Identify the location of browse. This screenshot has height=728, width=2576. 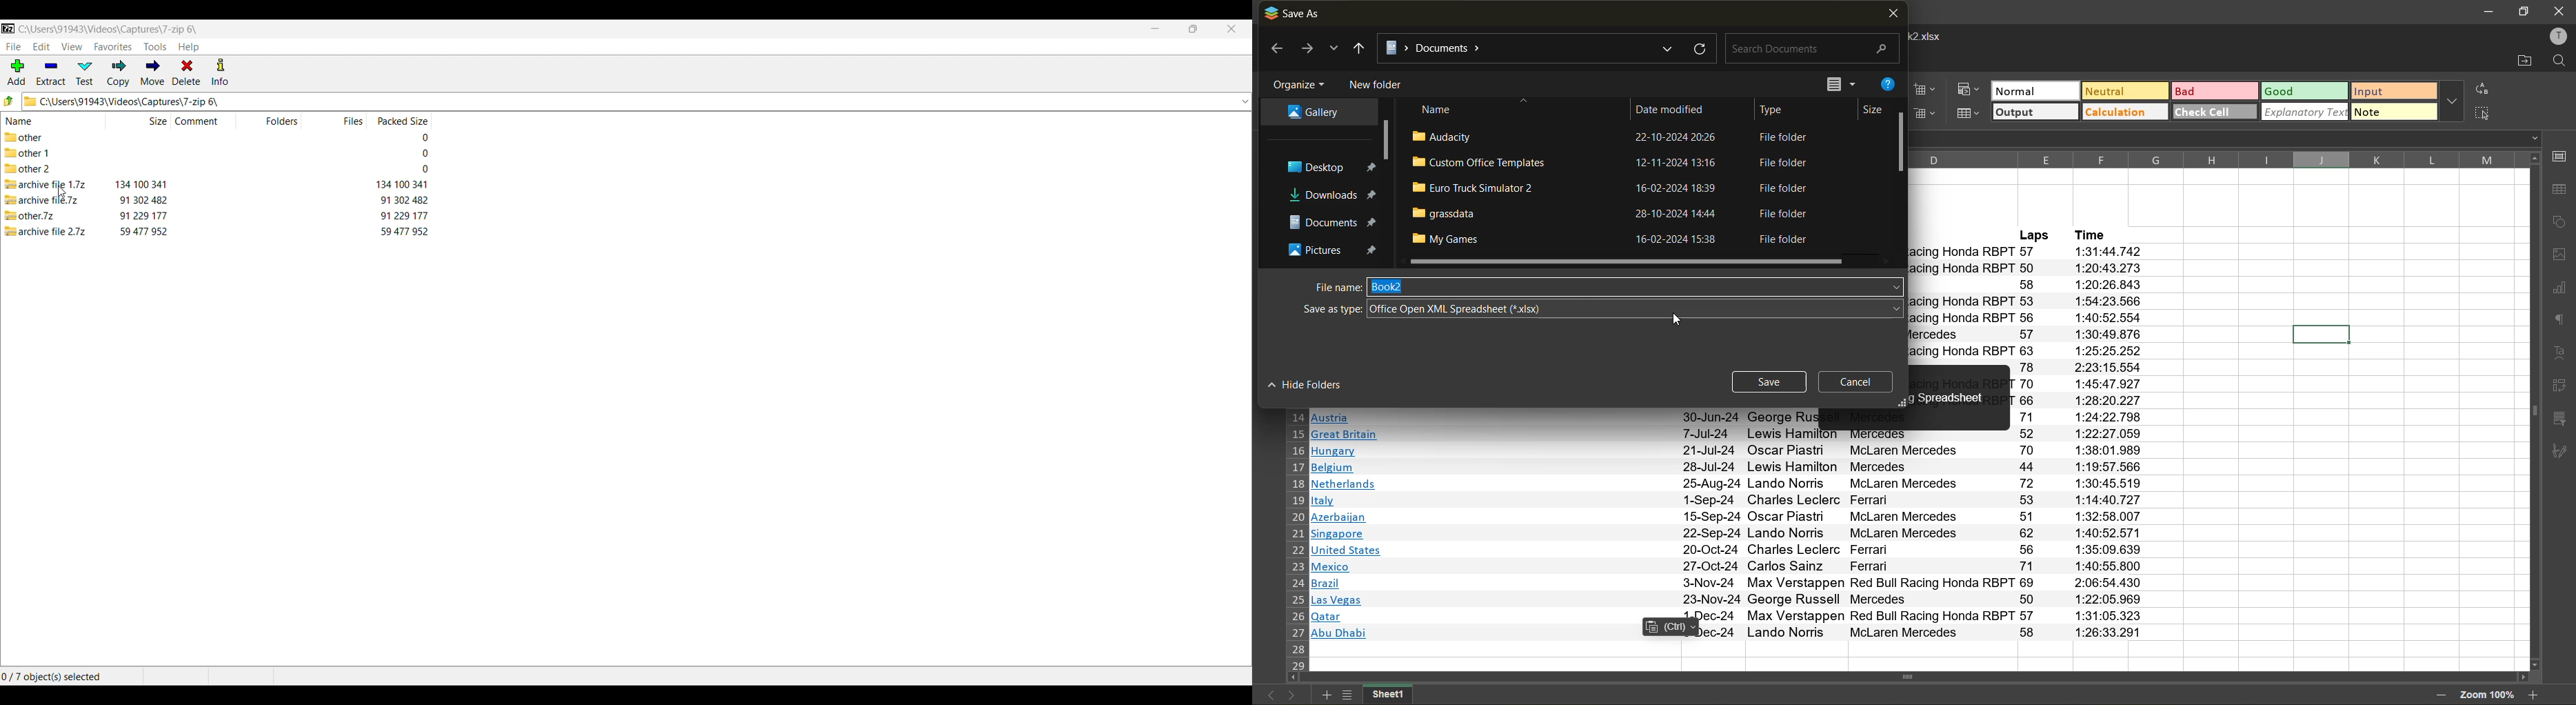
(1334, 51).